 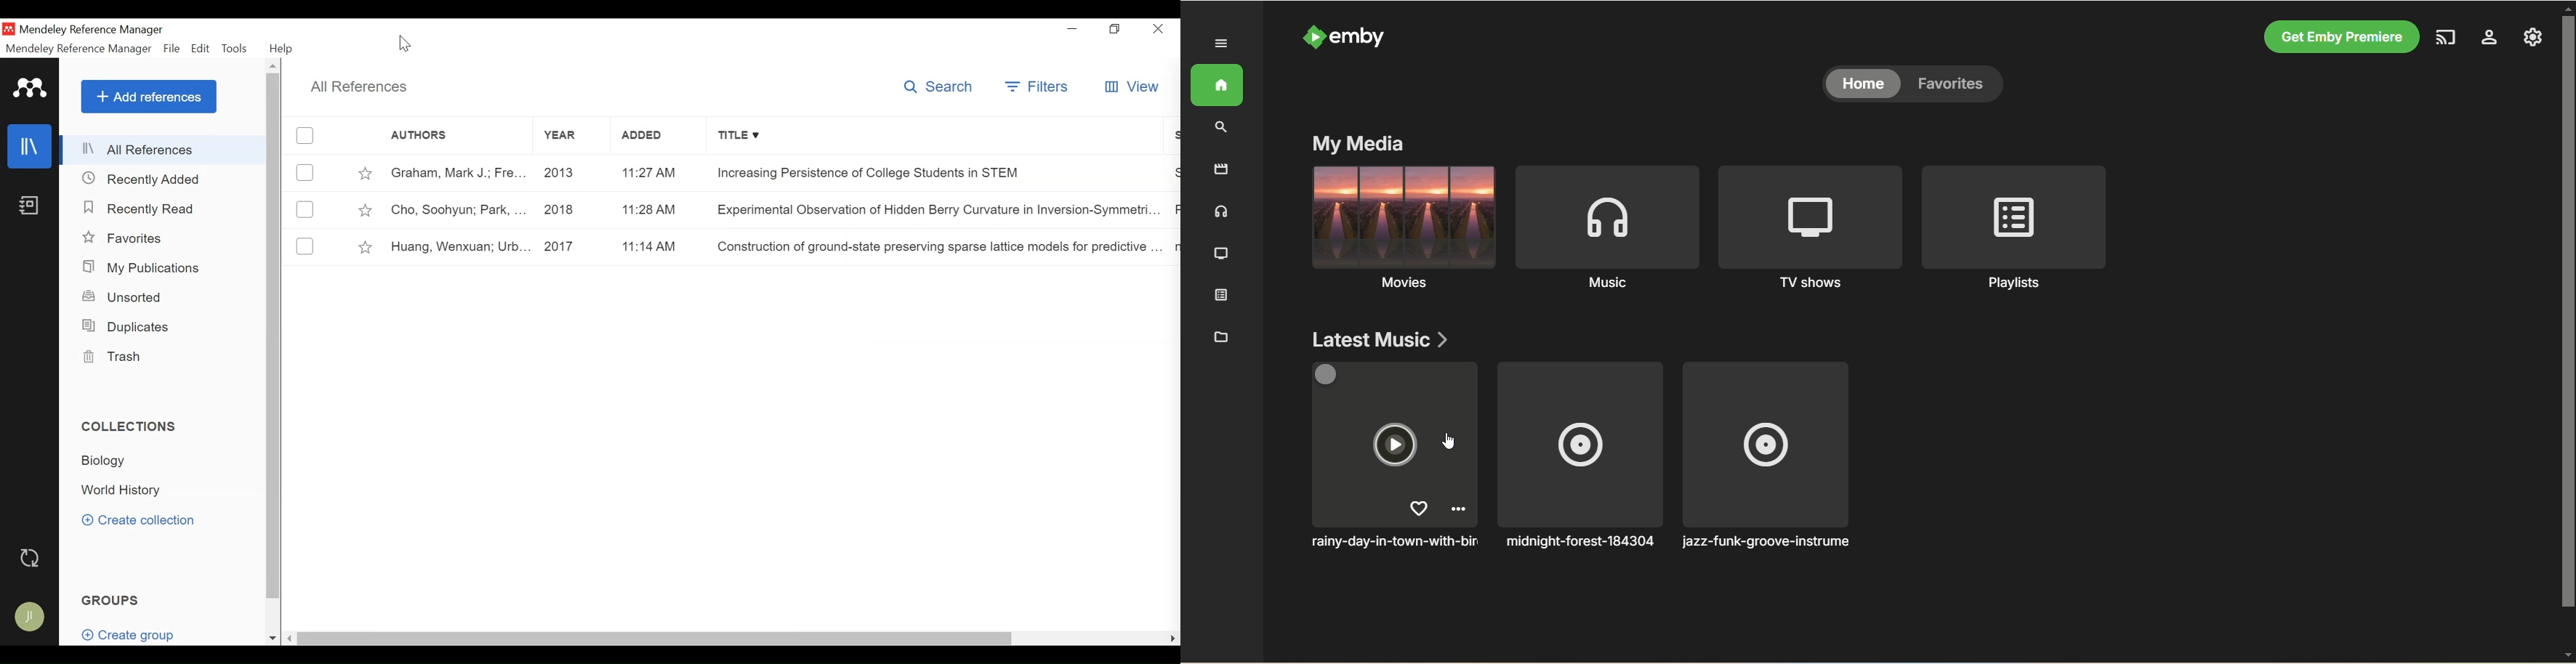 I want to click on Notebook, so click(x=31, y=206).